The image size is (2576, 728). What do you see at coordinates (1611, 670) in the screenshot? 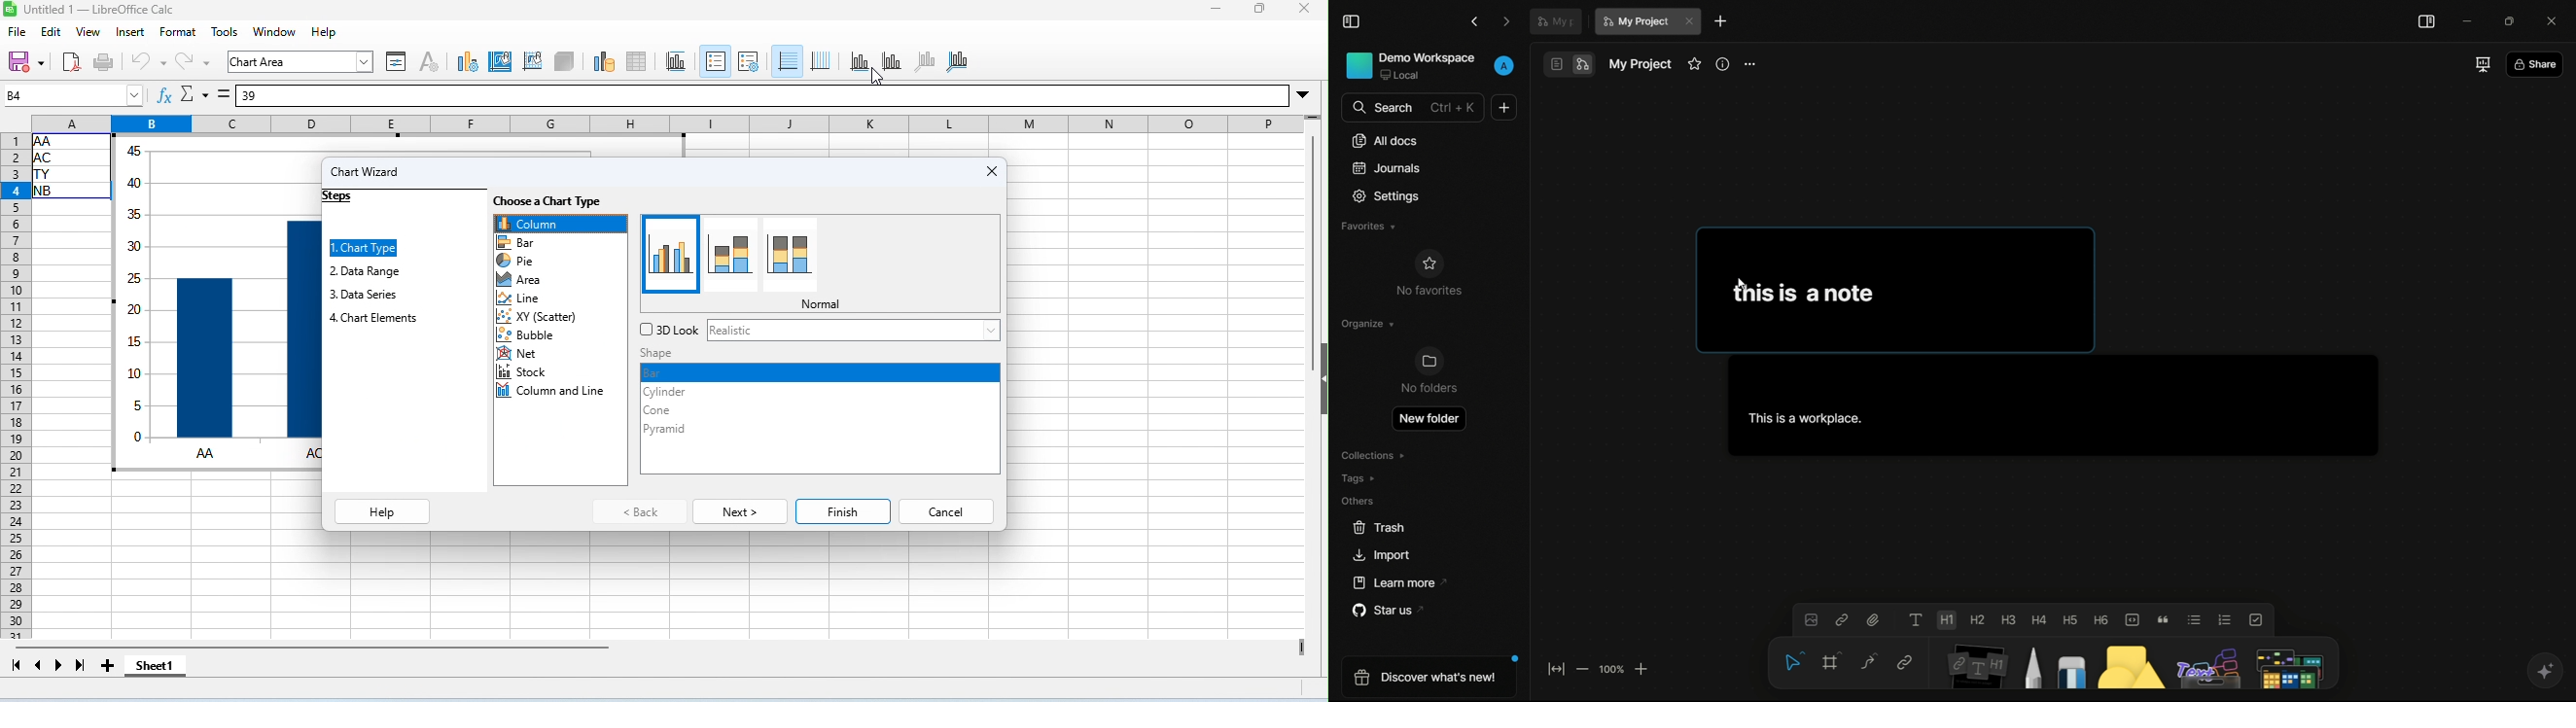
I see `zoom factor` at bounding box center [1611, 670].